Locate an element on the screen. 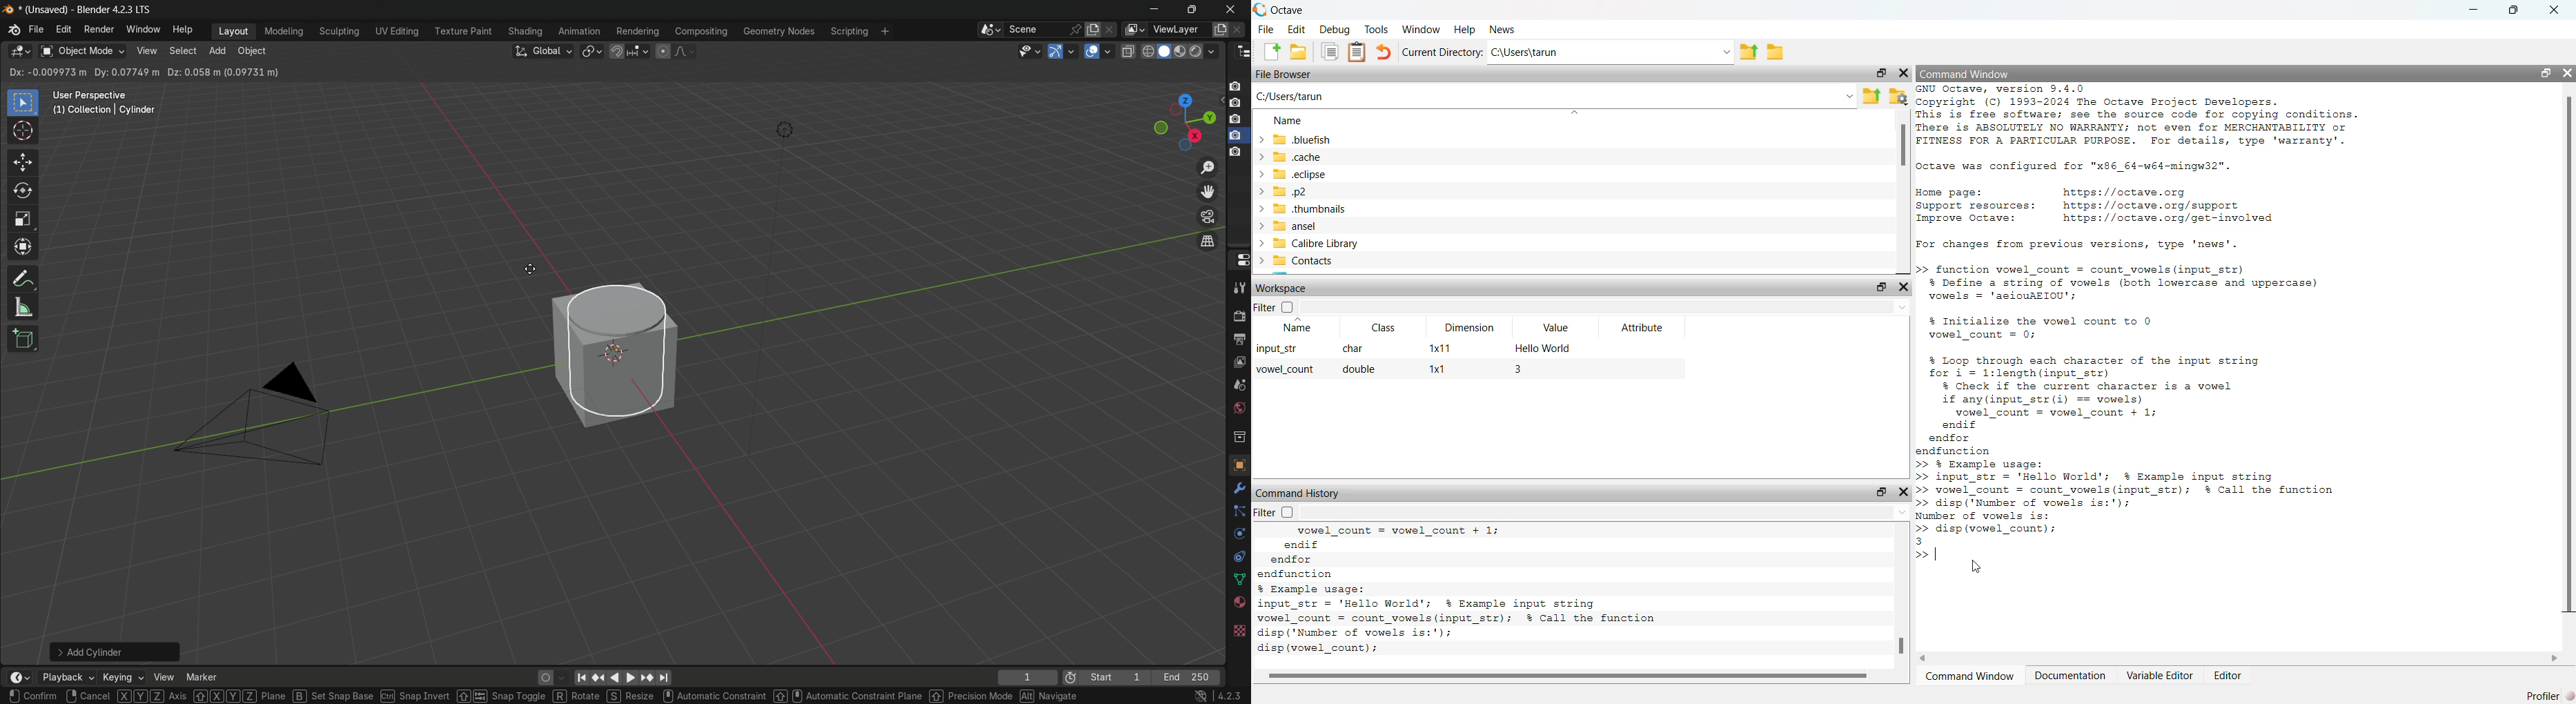 The height and width of the screenshot is (728, 2576). Undock Widget is located at coordinates (1881, 73).